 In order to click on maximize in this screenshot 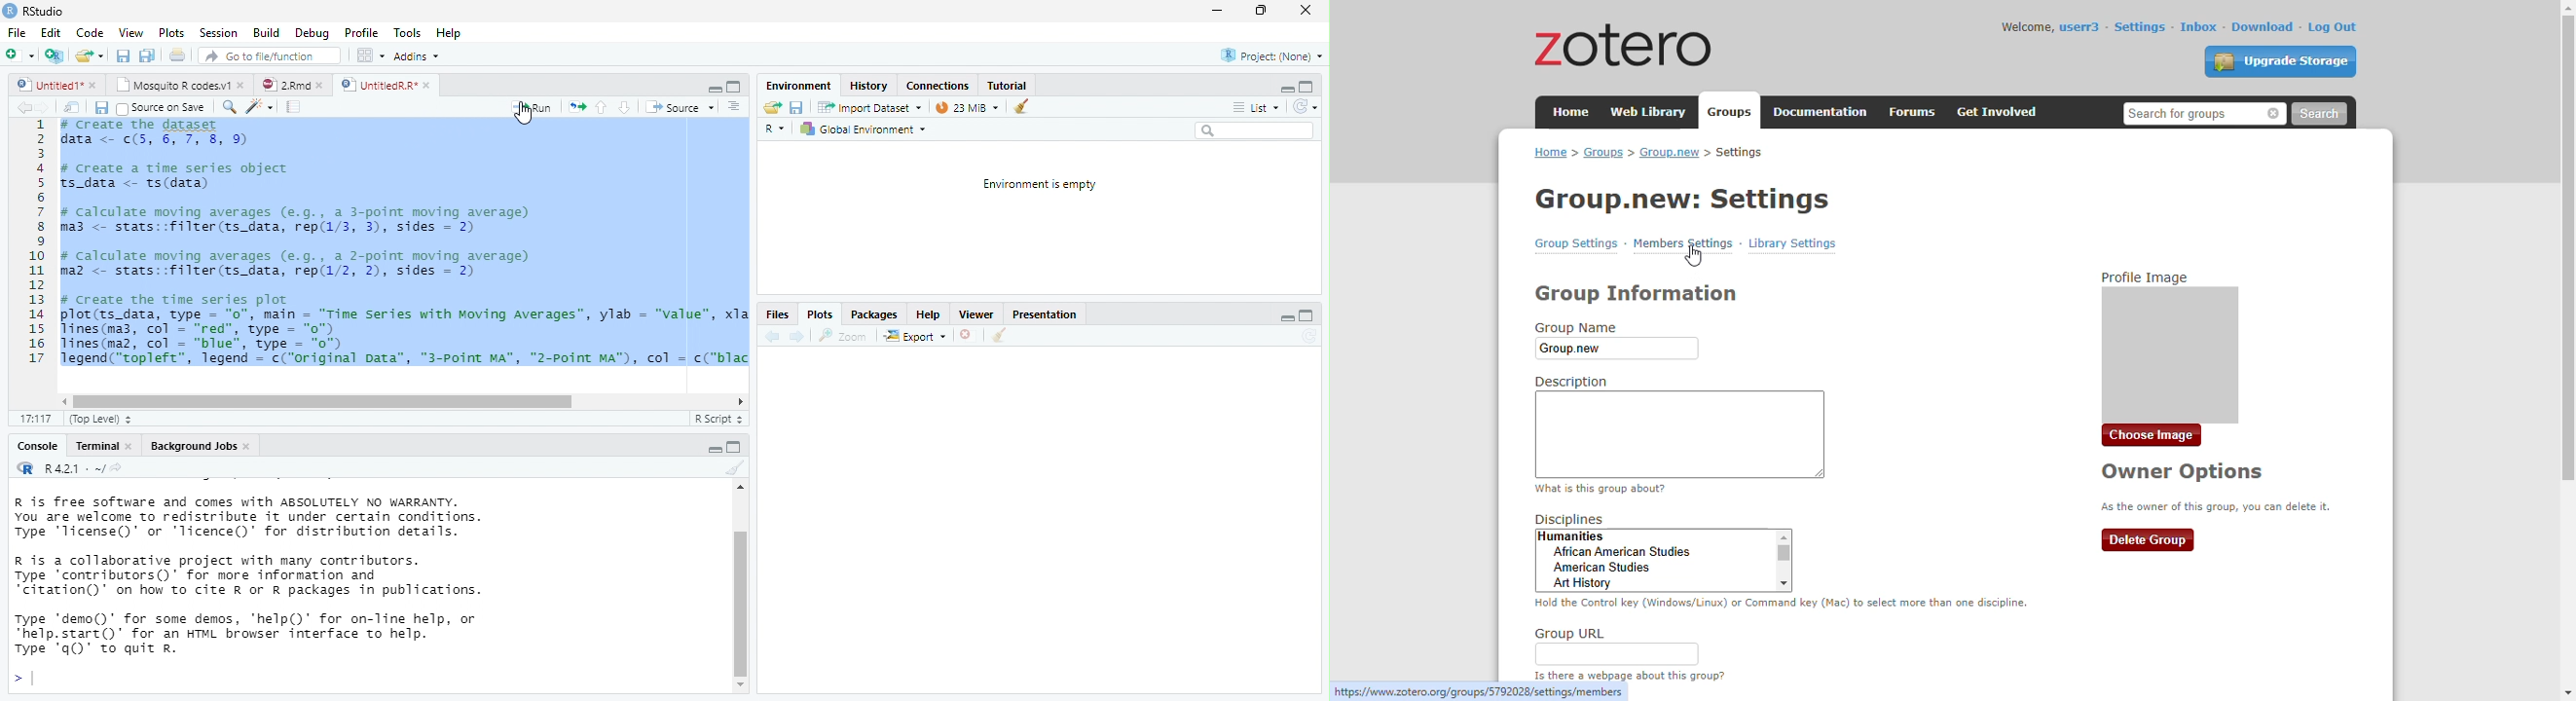, I will do `click(716, 450)`.